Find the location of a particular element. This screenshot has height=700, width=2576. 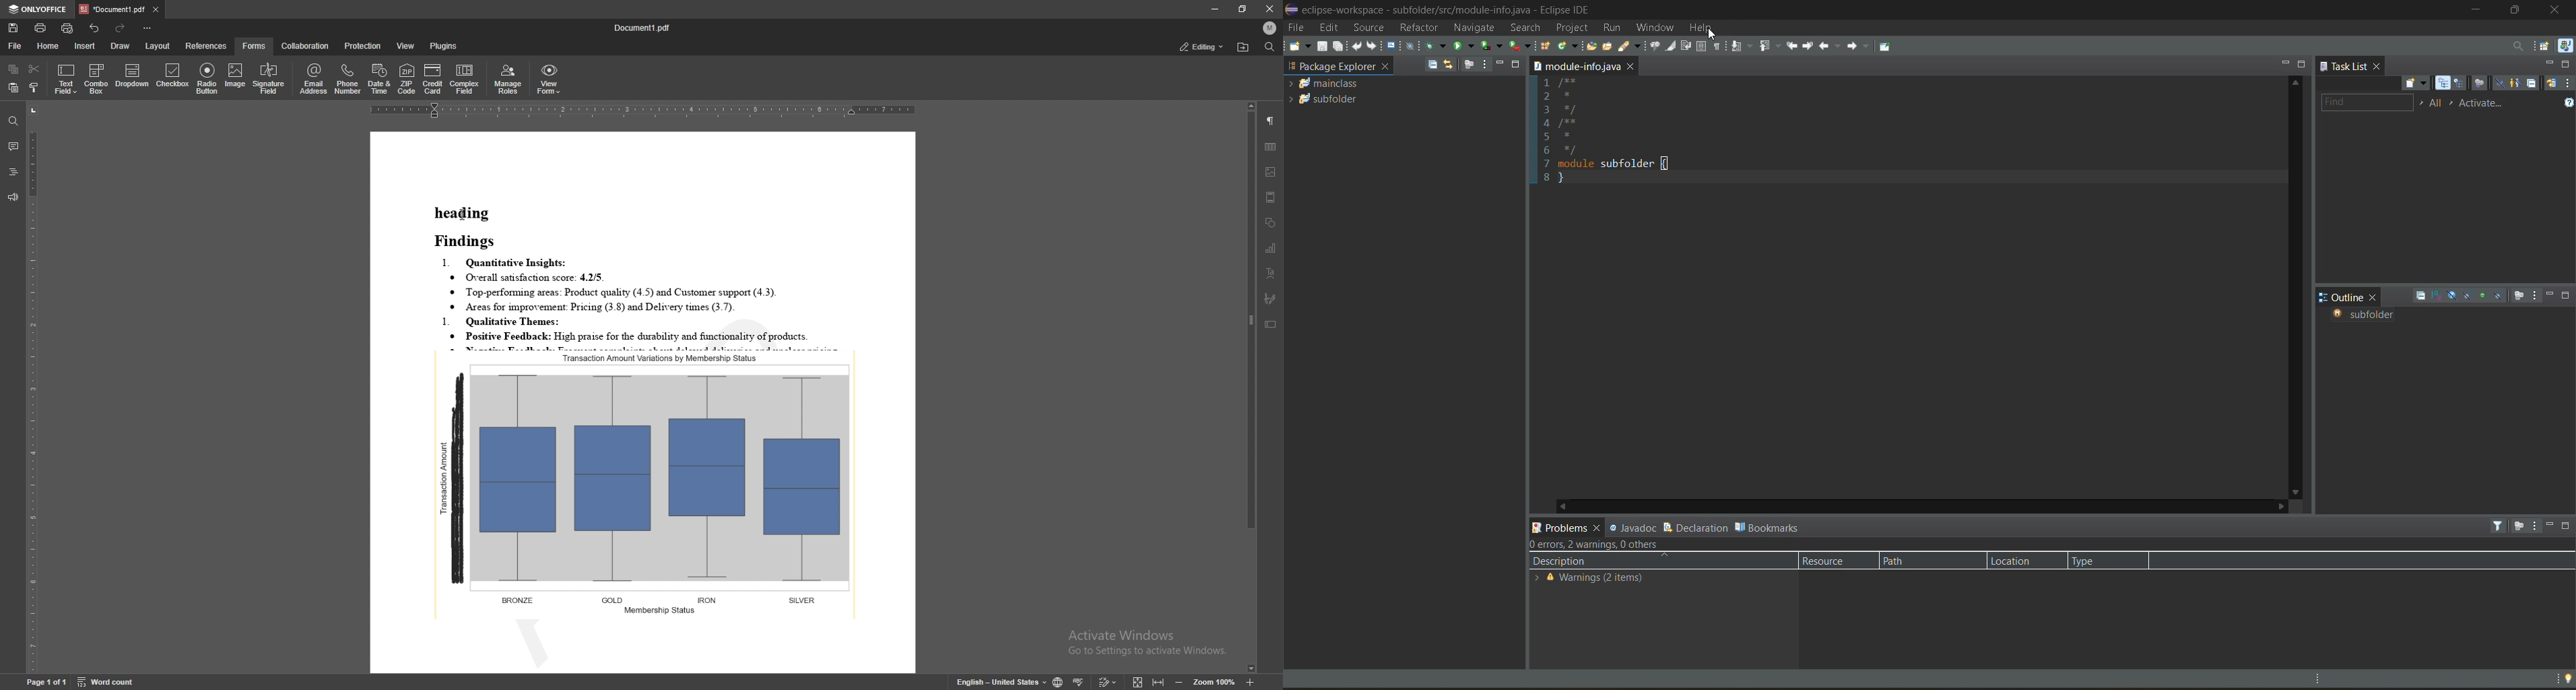

cursor is located at coordinates (464, 216).